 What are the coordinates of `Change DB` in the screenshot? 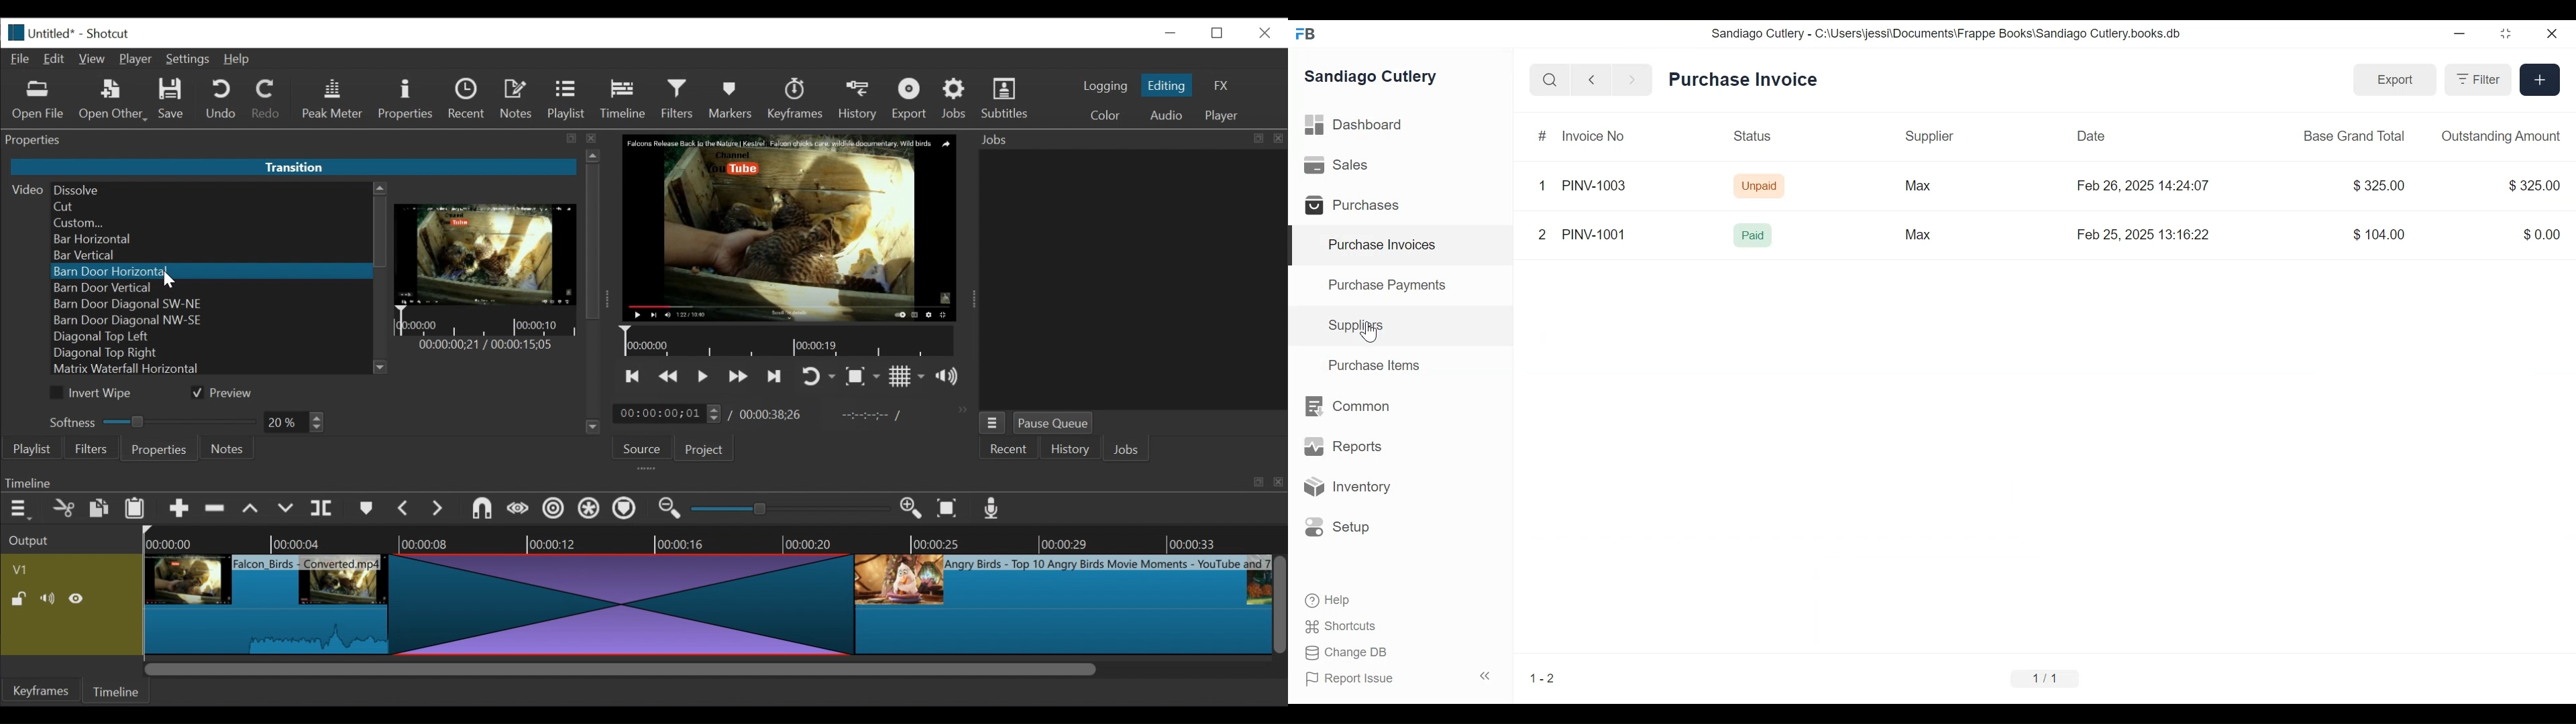 It's located at (1352, 652).